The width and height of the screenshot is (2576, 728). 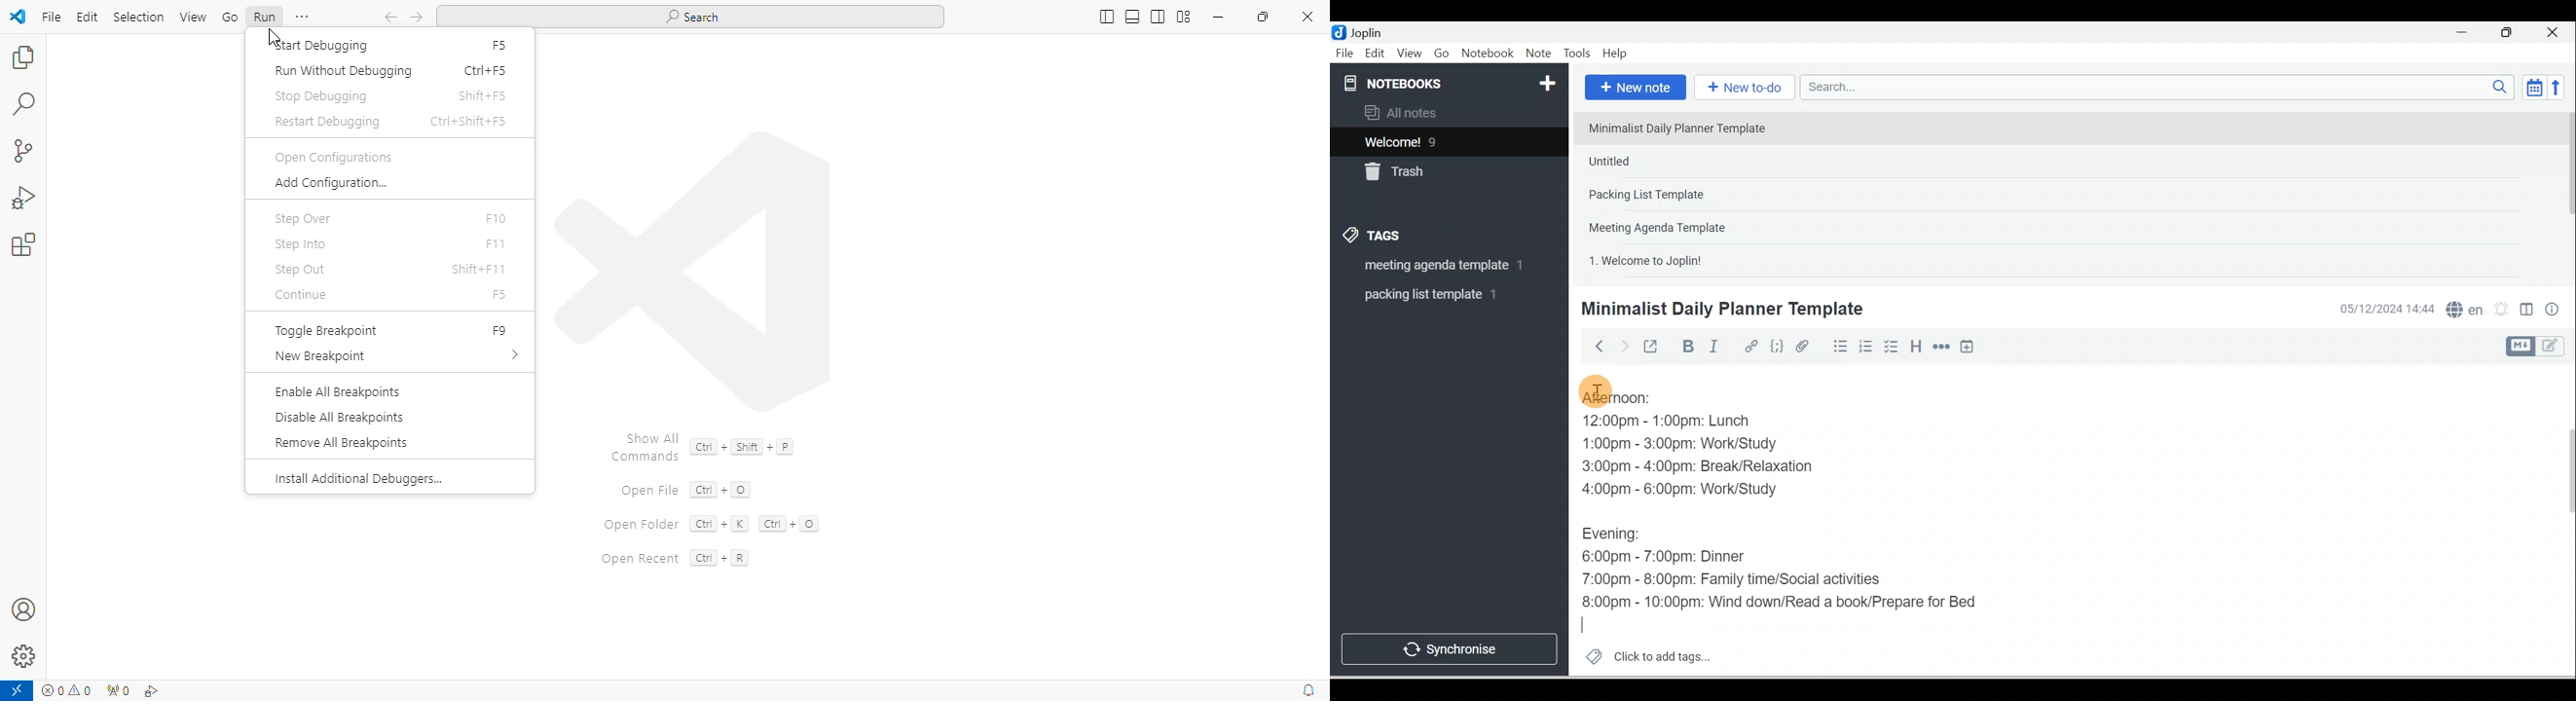 What do you see at coordinates (328, 184) in the screenshot?
I see `add configuration` at bounding box center [328, 184].